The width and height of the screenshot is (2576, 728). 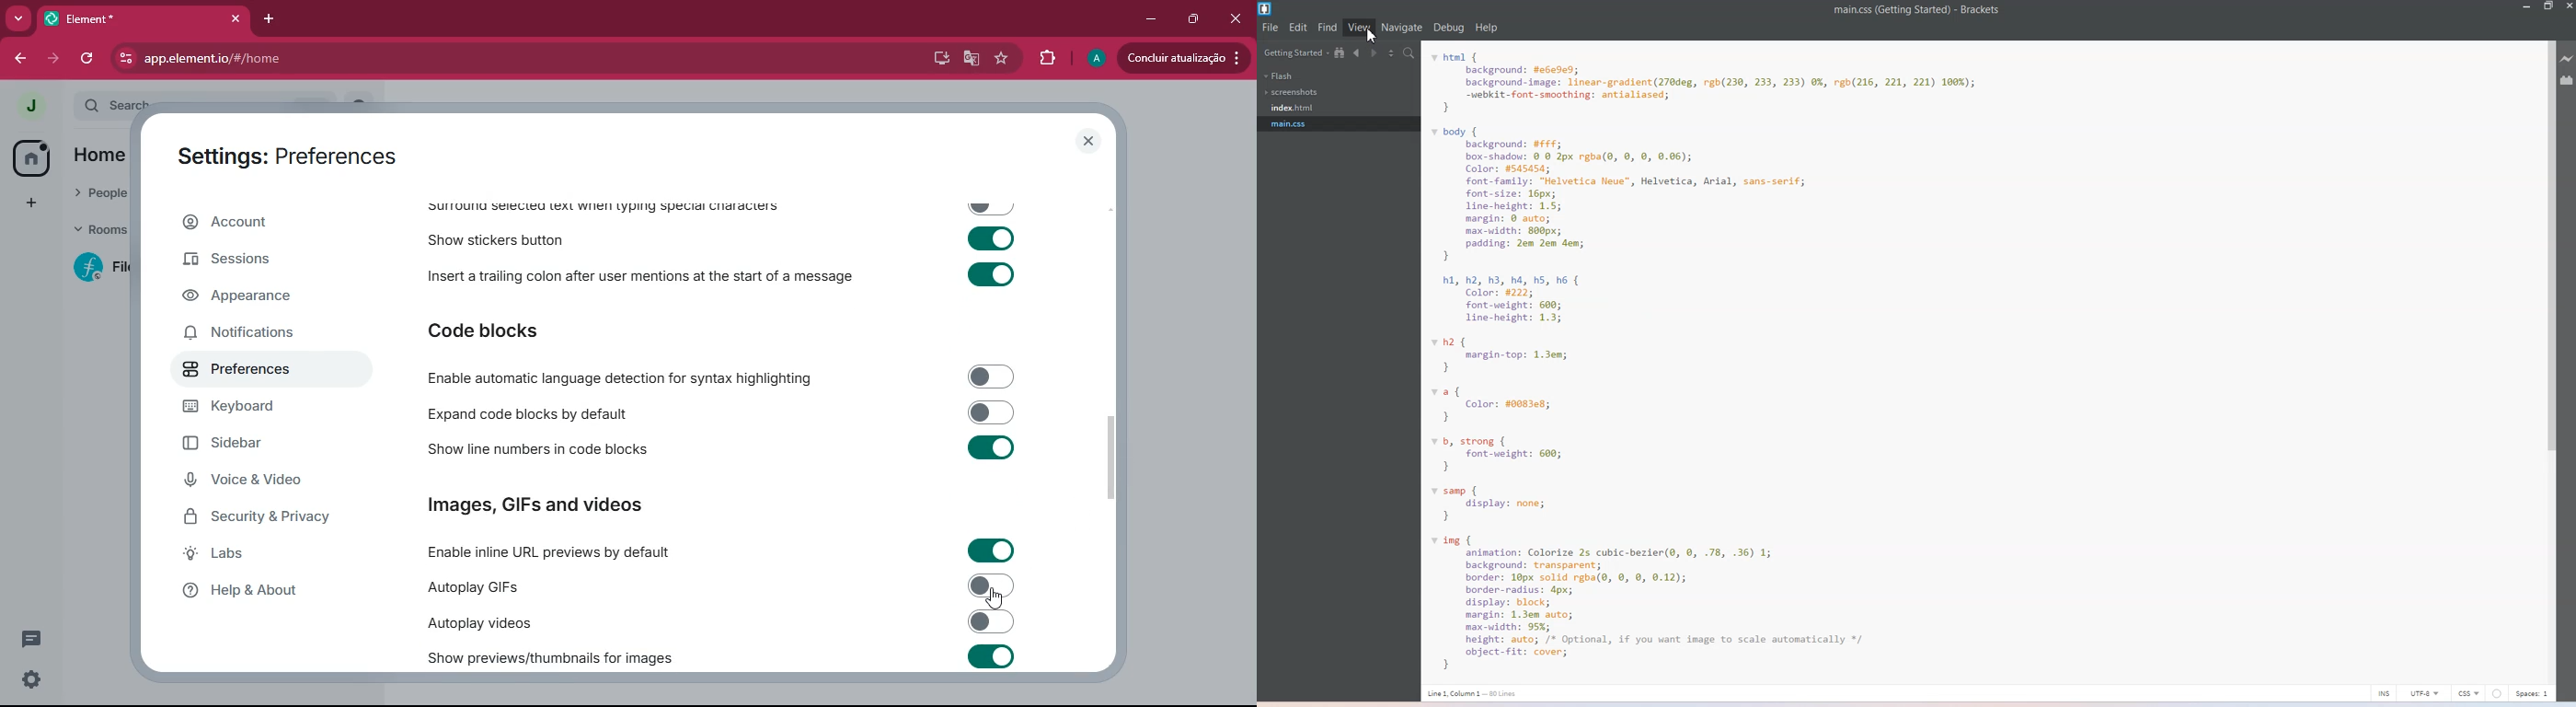 What do you see at coordinates (1298, 27) in the screenshot?
I see `Edit` at bounding box center [1298, 27].